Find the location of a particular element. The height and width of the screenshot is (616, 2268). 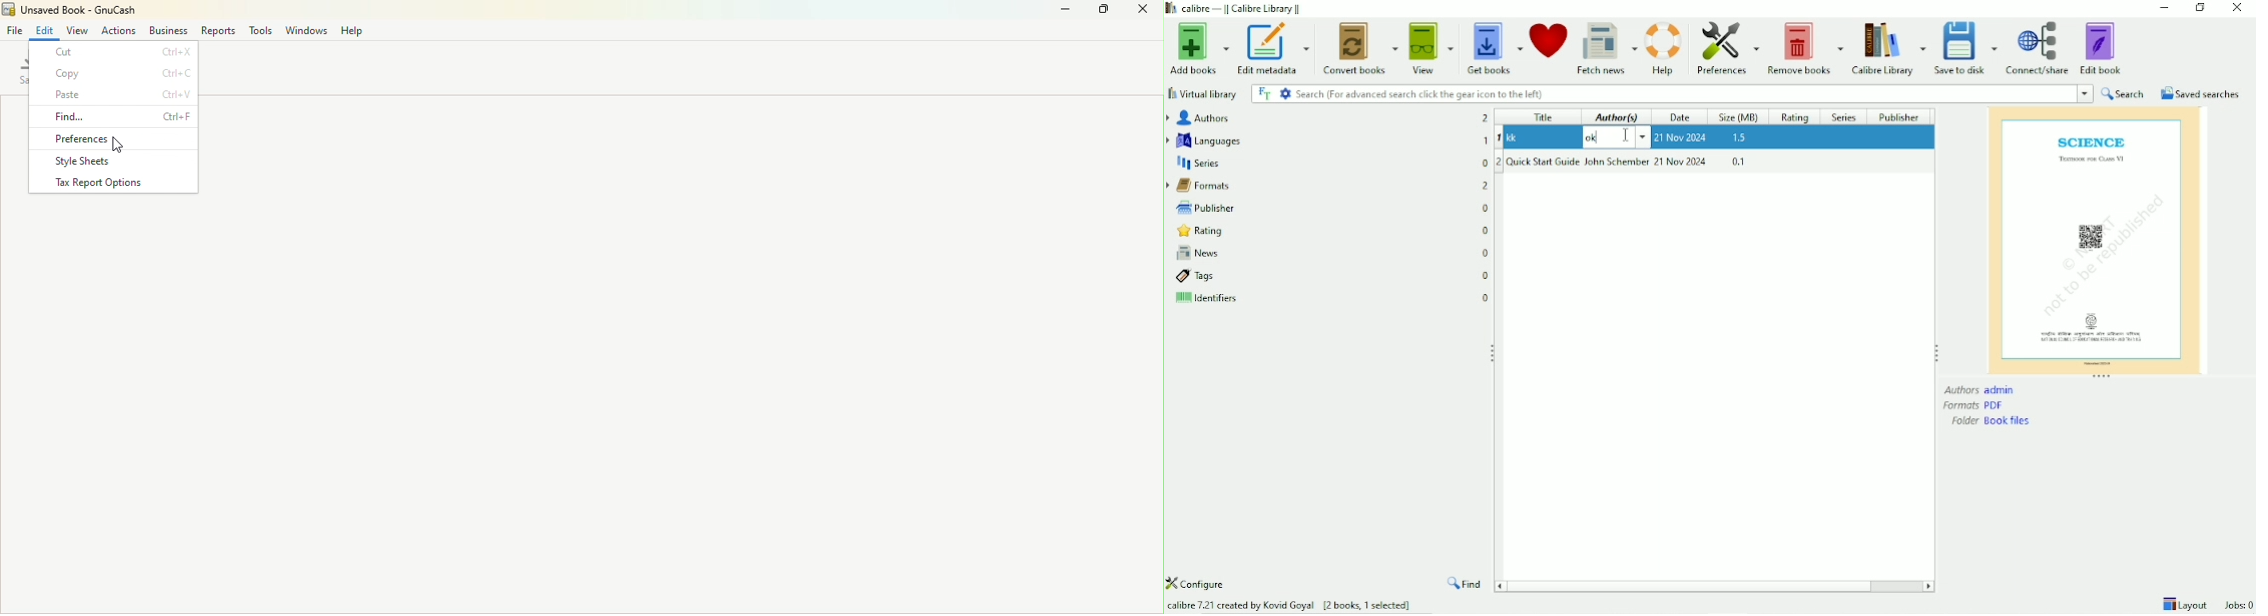

Virtual library is located at coordinates (1202, 94).